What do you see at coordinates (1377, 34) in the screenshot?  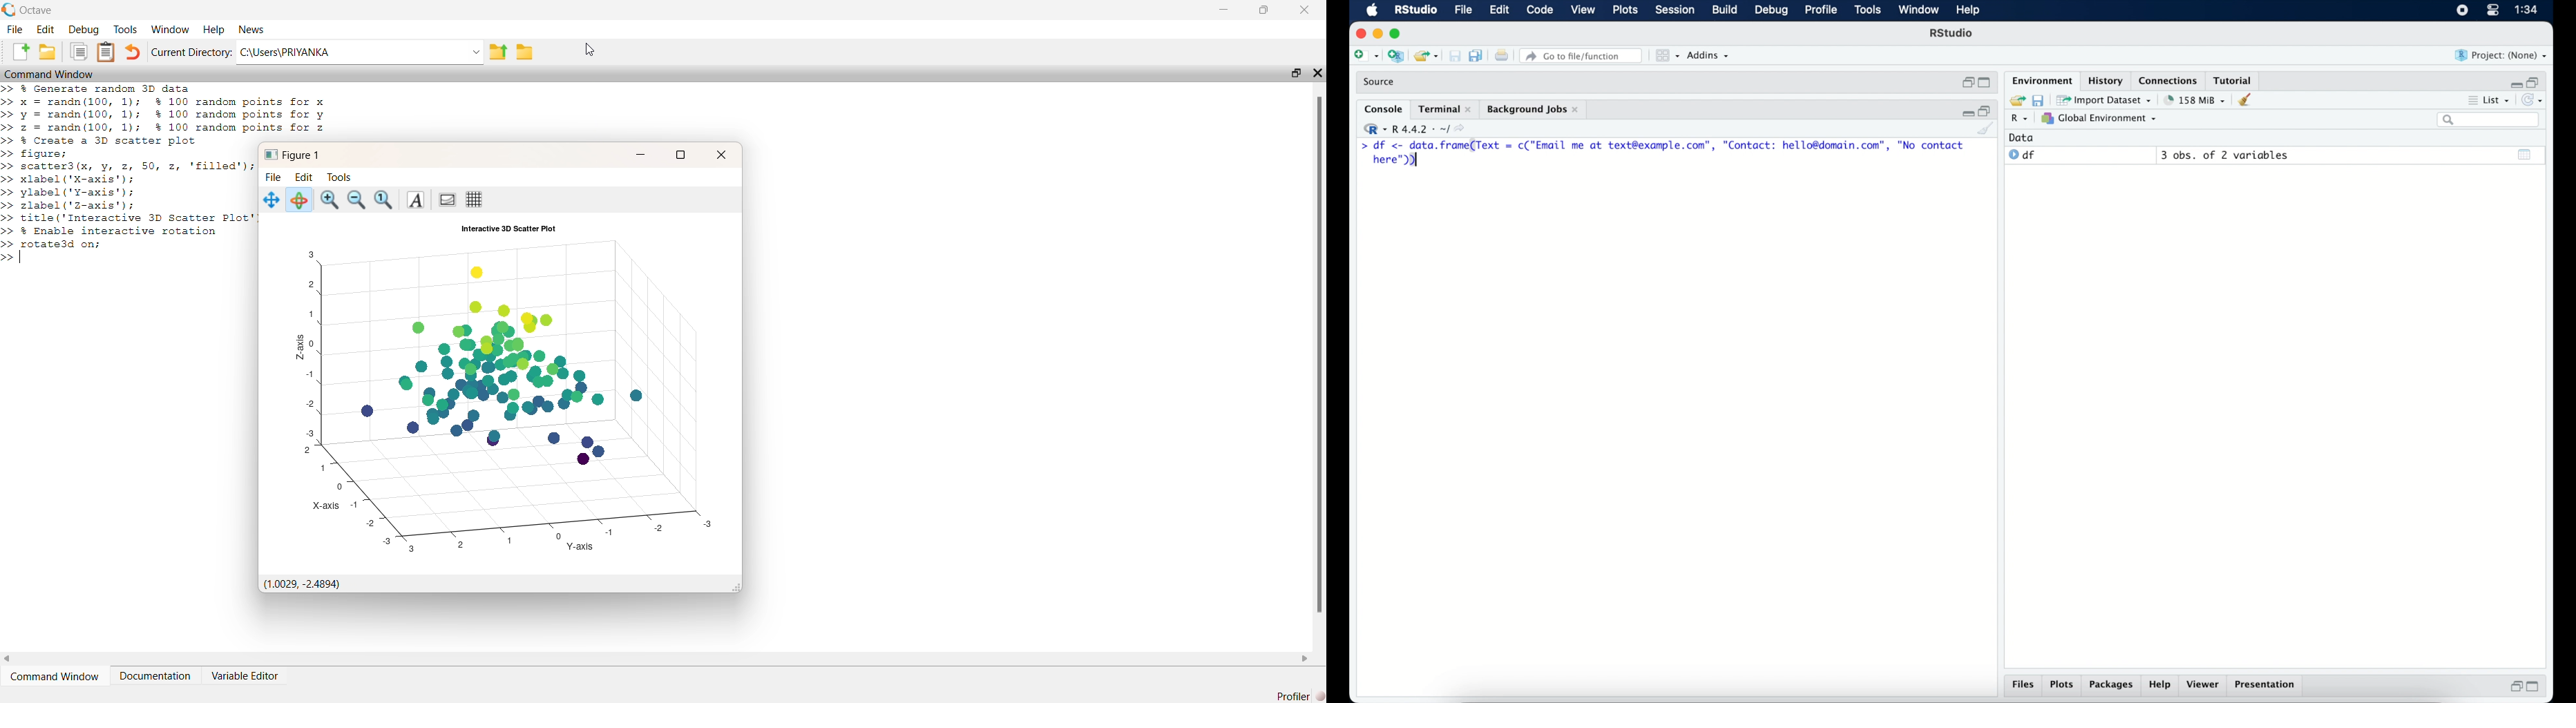 I see `minimize` at bounding box center [1377, 34].